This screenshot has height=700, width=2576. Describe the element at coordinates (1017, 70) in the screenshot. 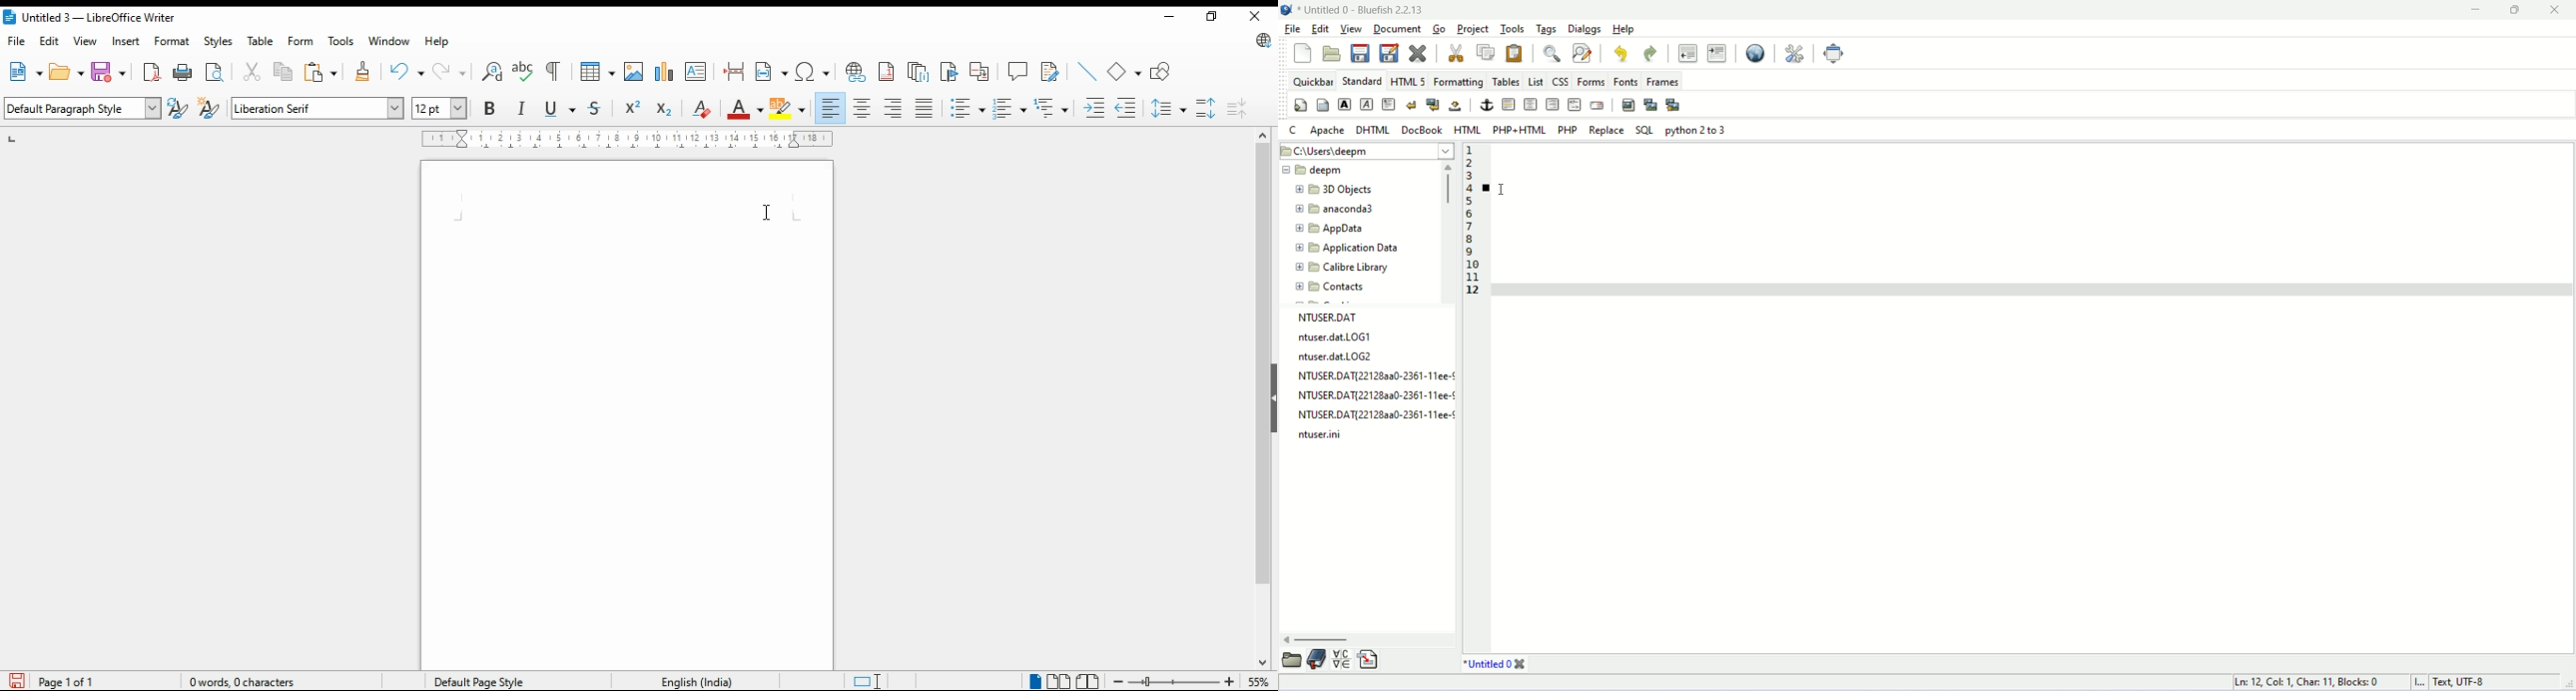

I see `insert comment` at that location.